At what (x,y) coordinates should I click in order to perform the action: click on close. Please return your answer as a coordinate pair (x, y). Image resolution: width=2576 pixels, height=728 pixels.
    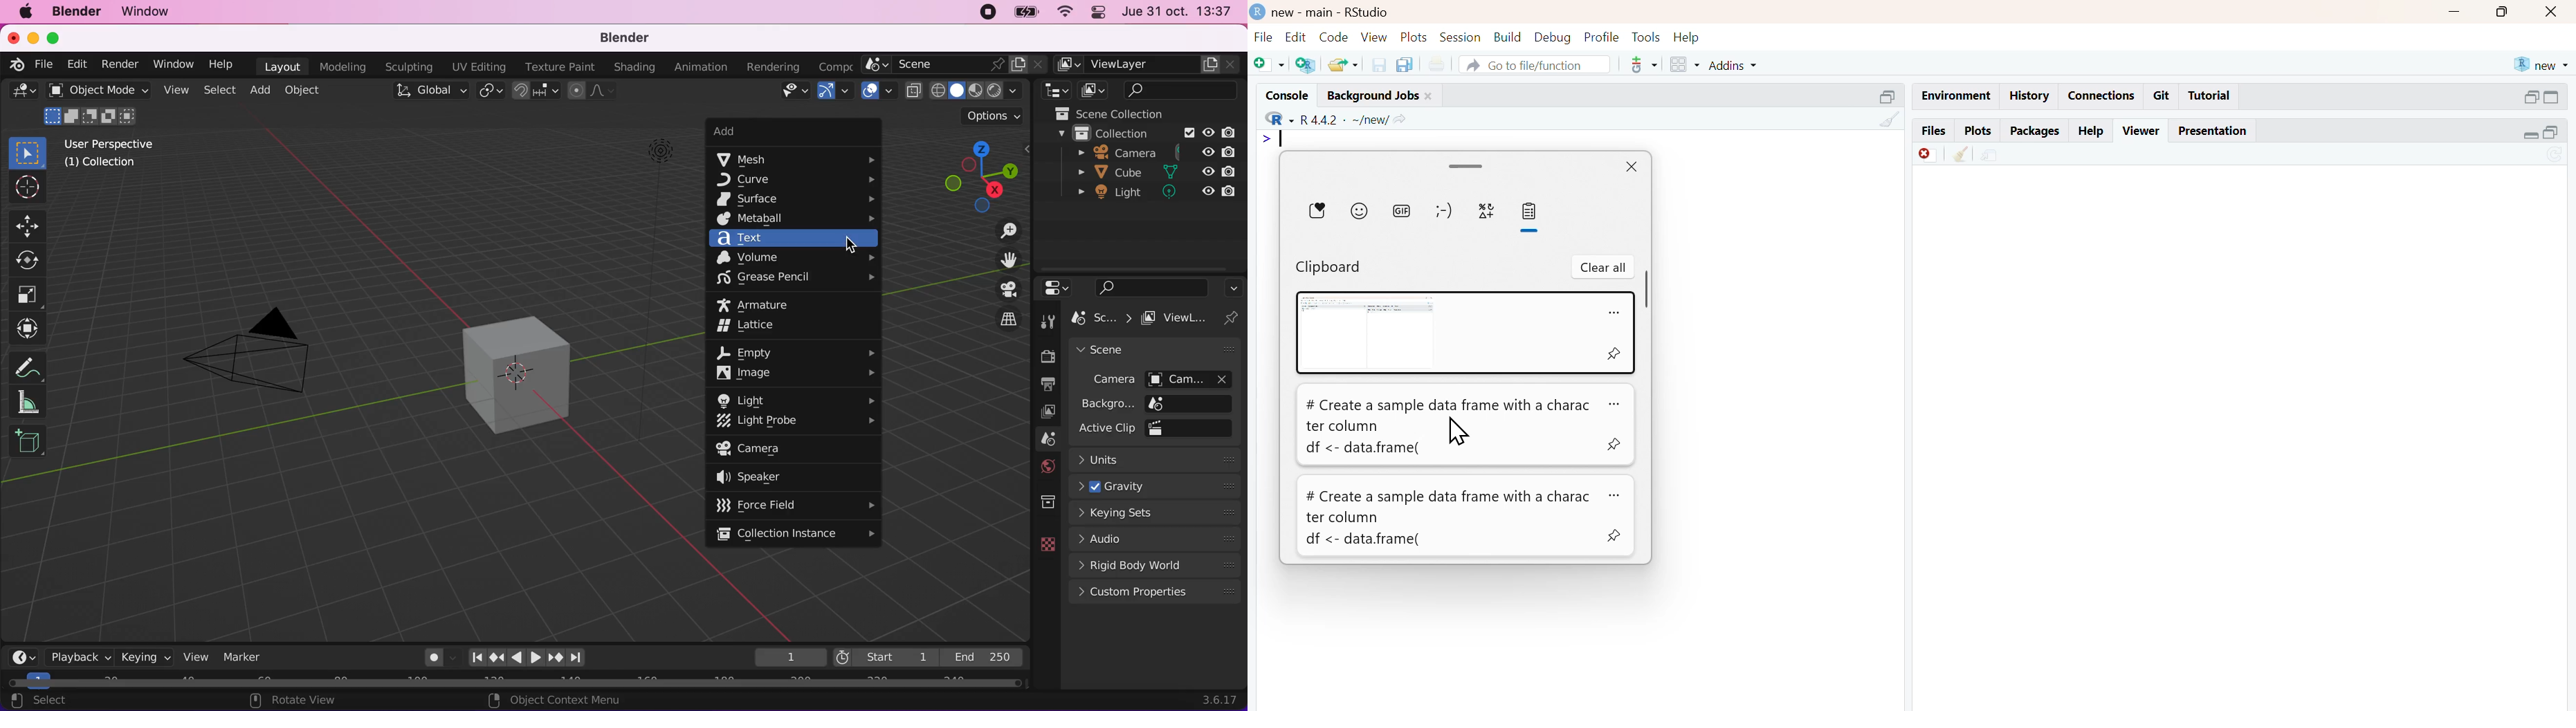
    Looking at the image, I should click on (2551, 11).